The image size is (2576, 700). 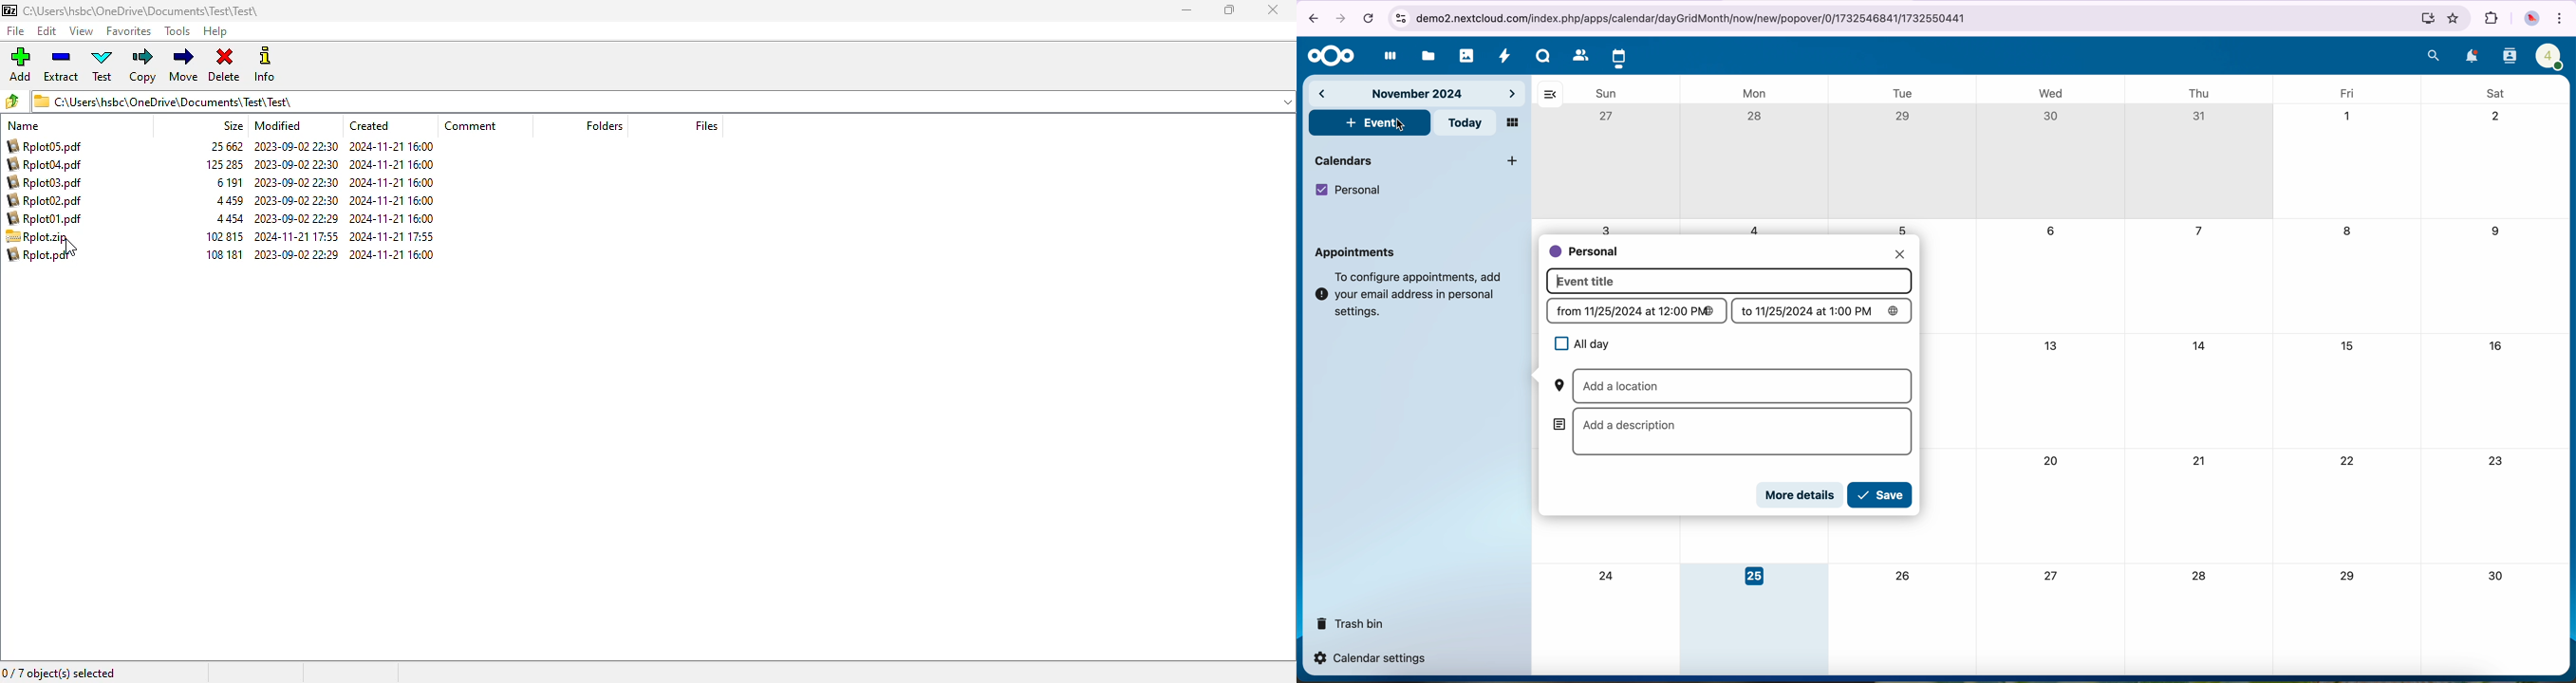 What do you see at coordinates (2496, 576) in the screenshot?
I see `30` at bounding box center [2496, 576].